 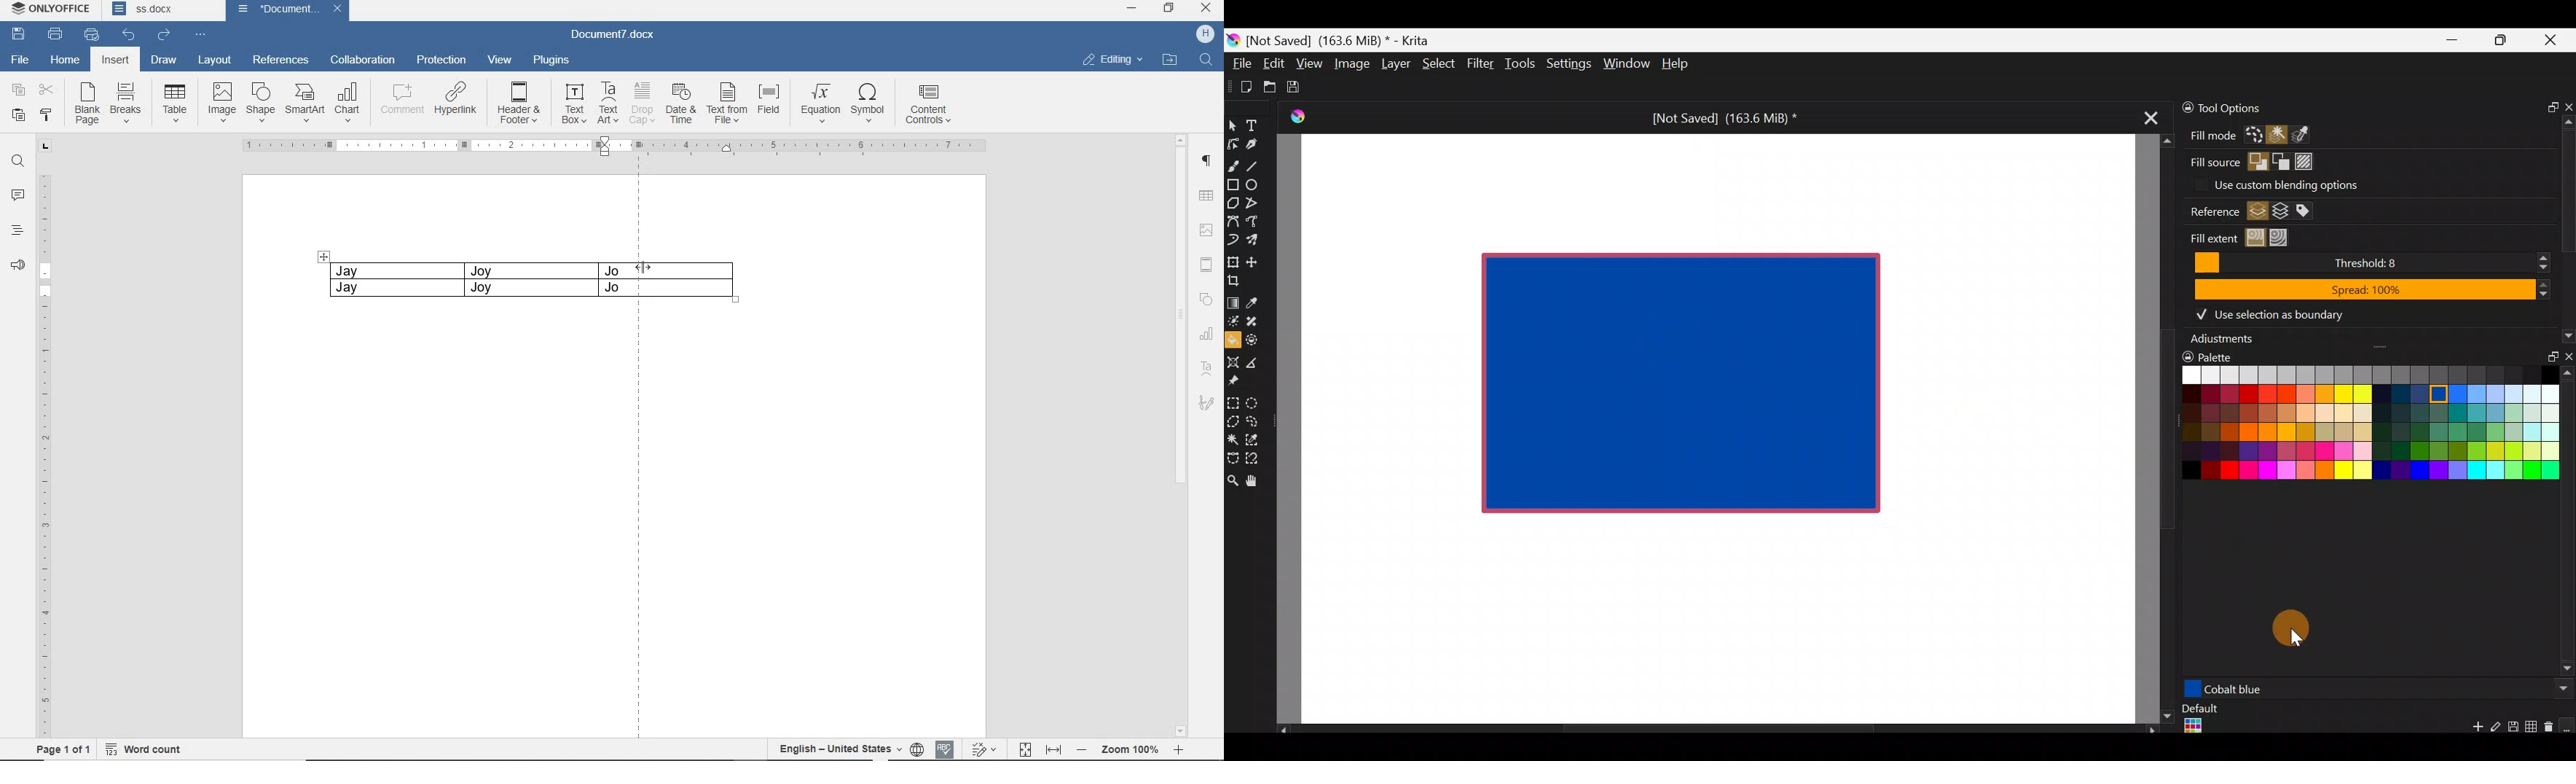 What do you see at coordinates (1722, 116) in the screenshot?
I see `[Not Saved] (163.6 MiB) *` at bounding box center [1722, 116].